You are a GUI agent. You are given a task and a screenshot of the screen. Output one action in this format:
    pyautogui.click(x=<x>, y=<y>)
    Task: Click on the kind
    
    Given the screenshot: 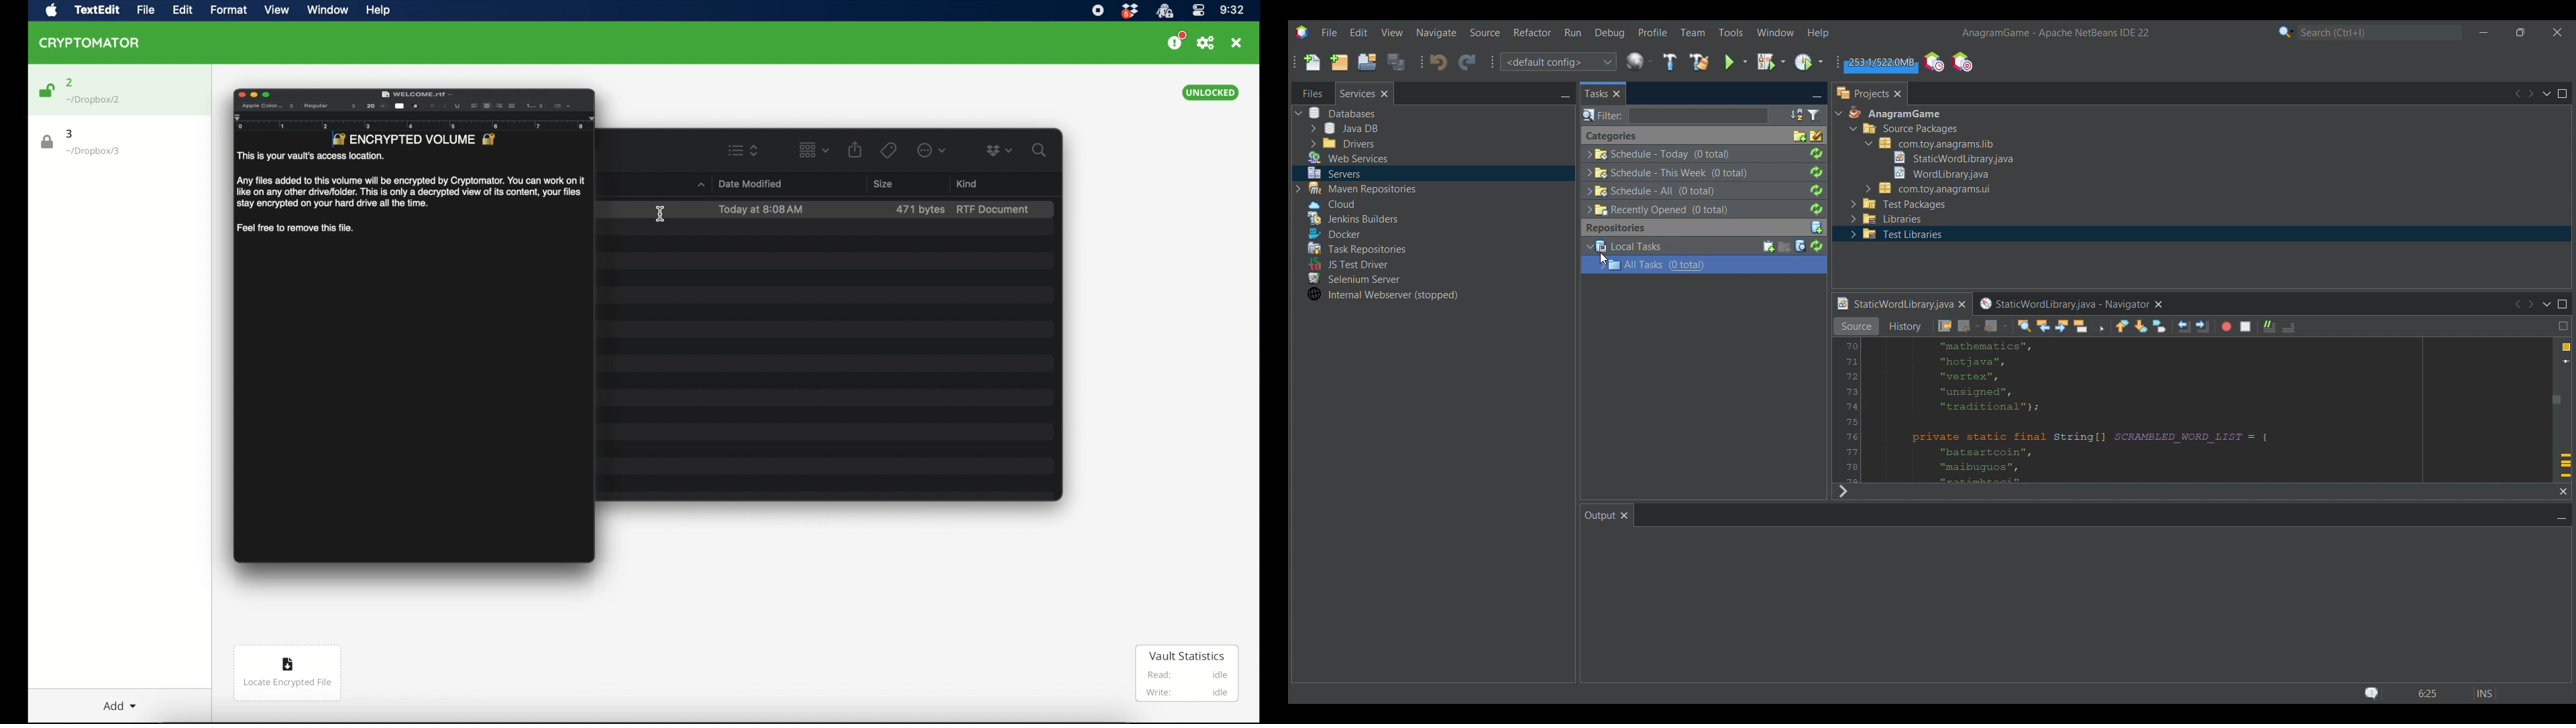 What is the action you would take?
    pyautogui.click(x=966, y=182)
    